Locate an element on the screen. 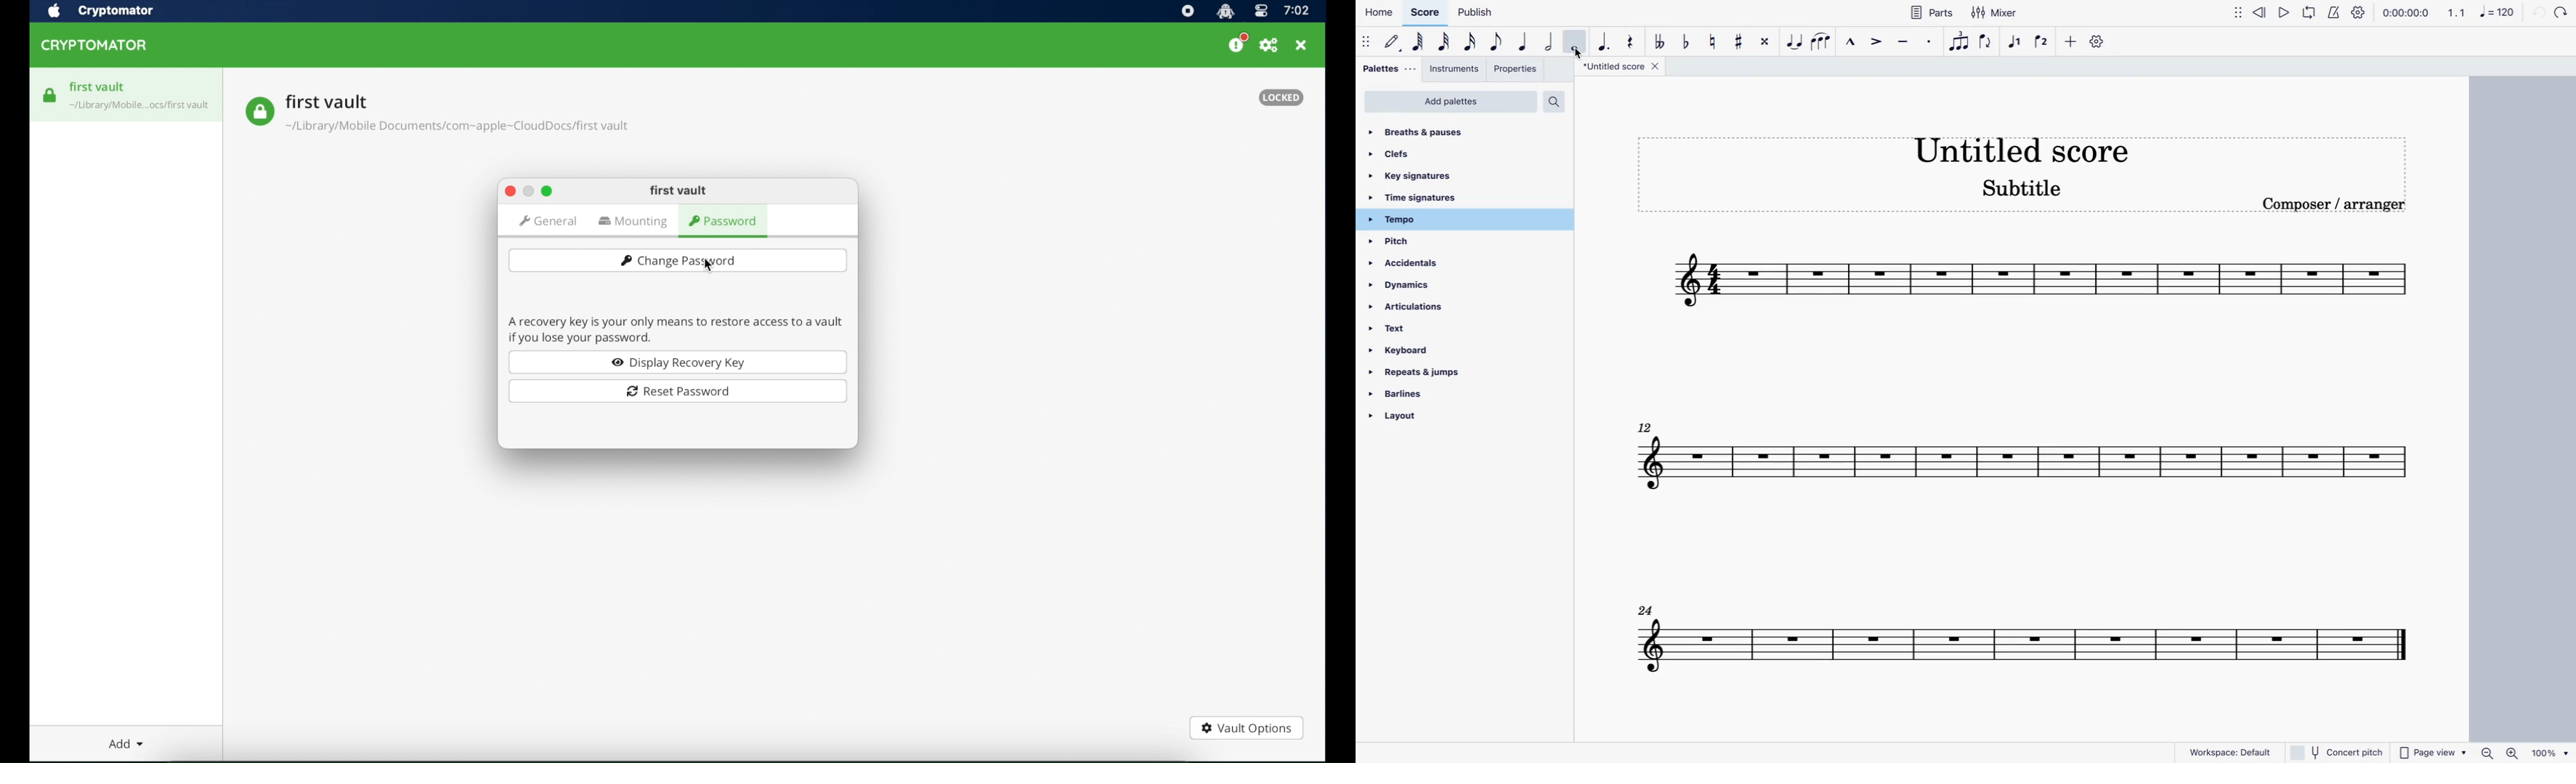 The image size is (2576, 784). screen recorder icon is located at coordinates (1188, 12).